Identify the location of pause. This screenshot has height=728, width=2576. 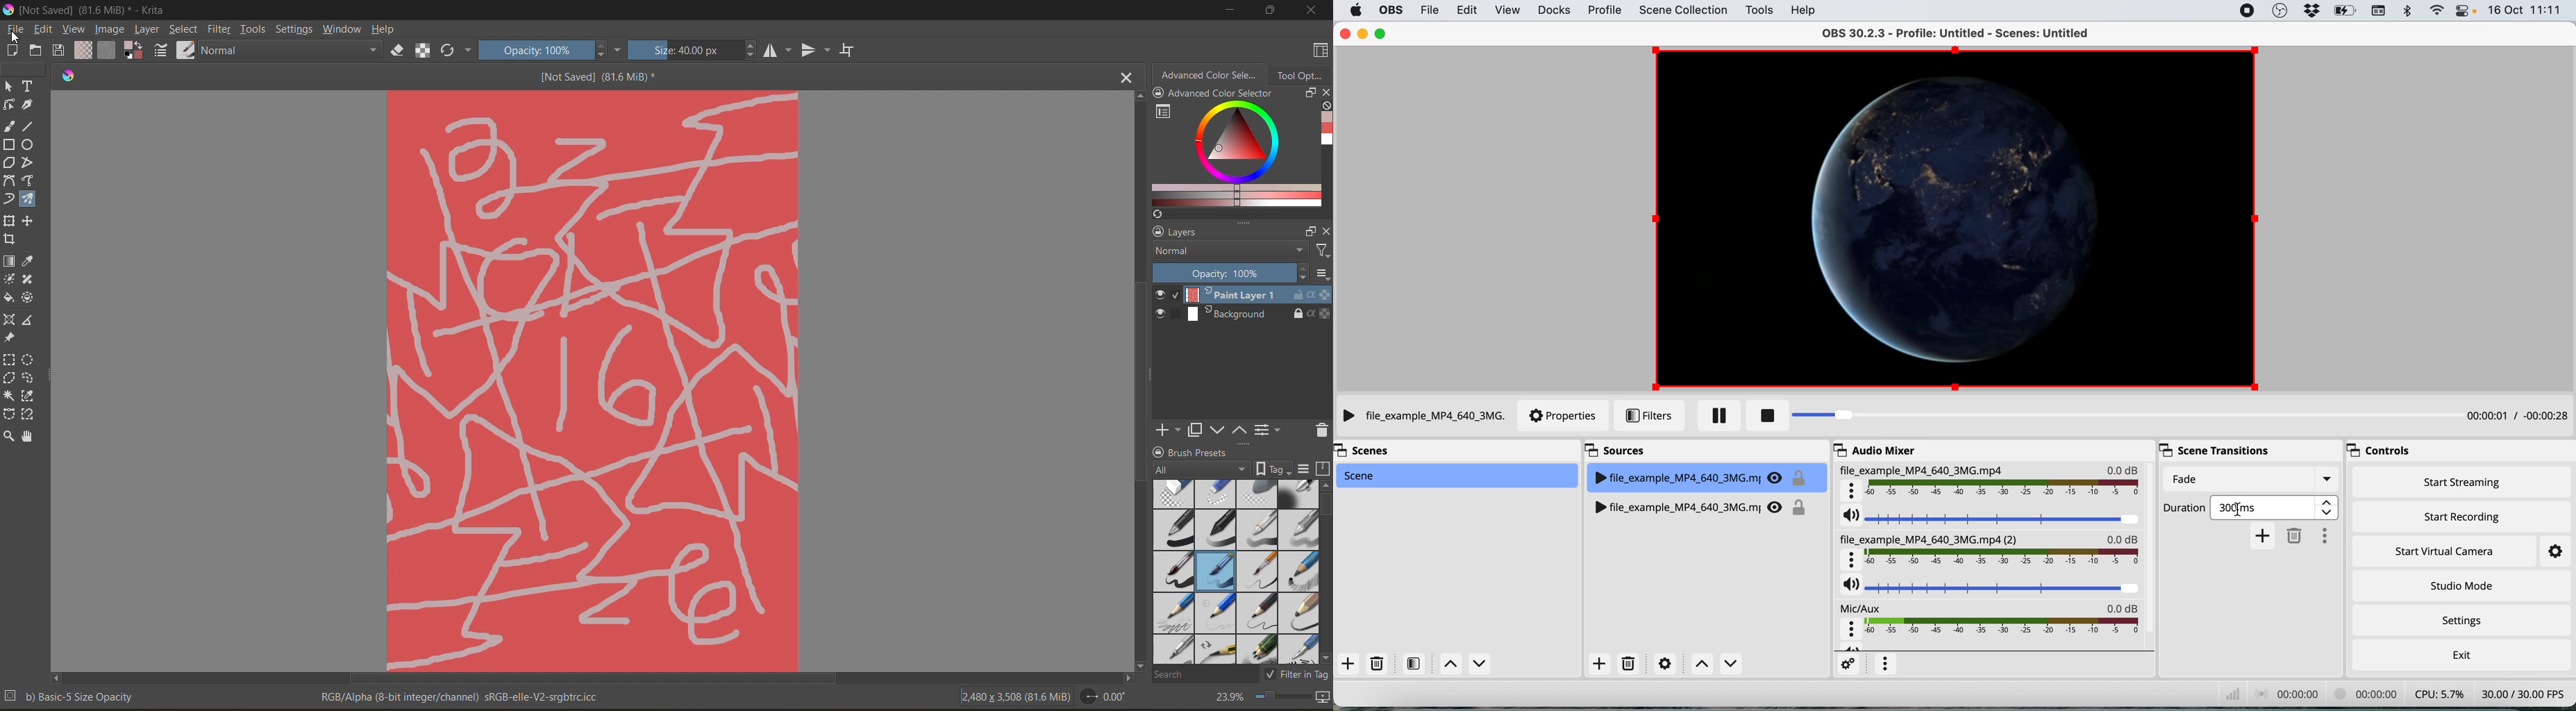
(1718, 415).